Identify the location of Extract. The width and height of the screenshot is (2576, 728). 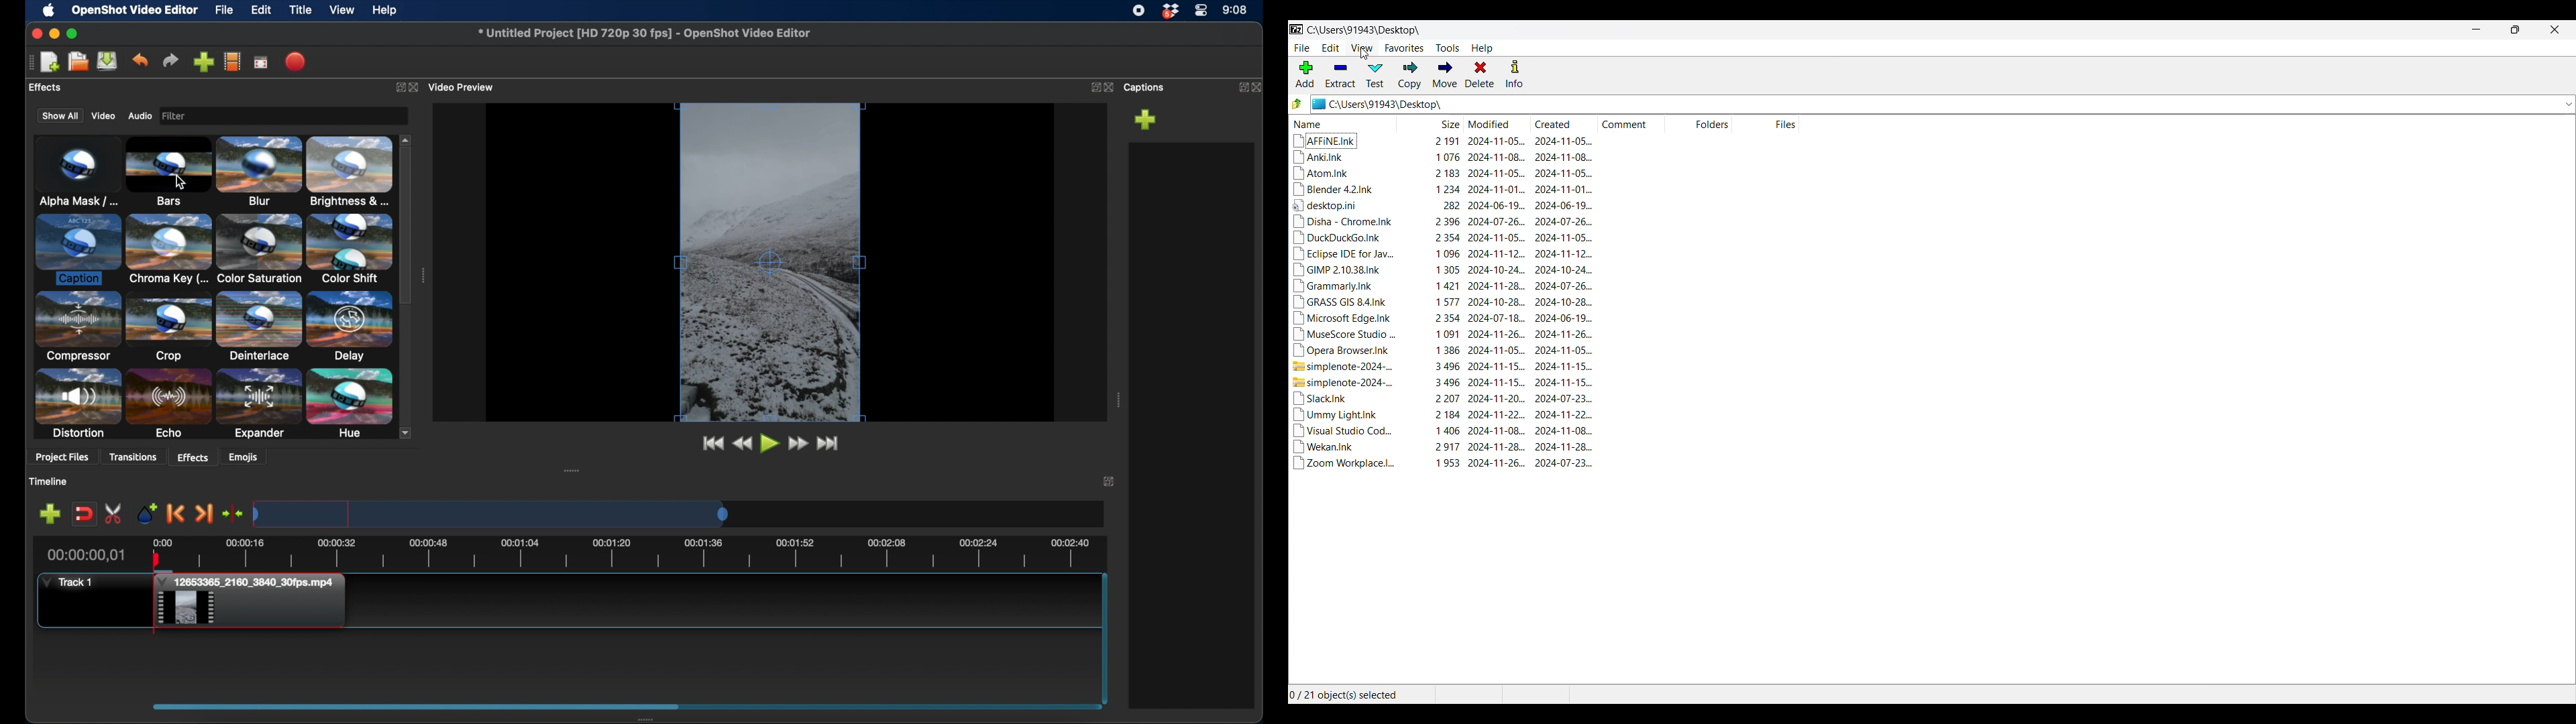
(1341, 74).